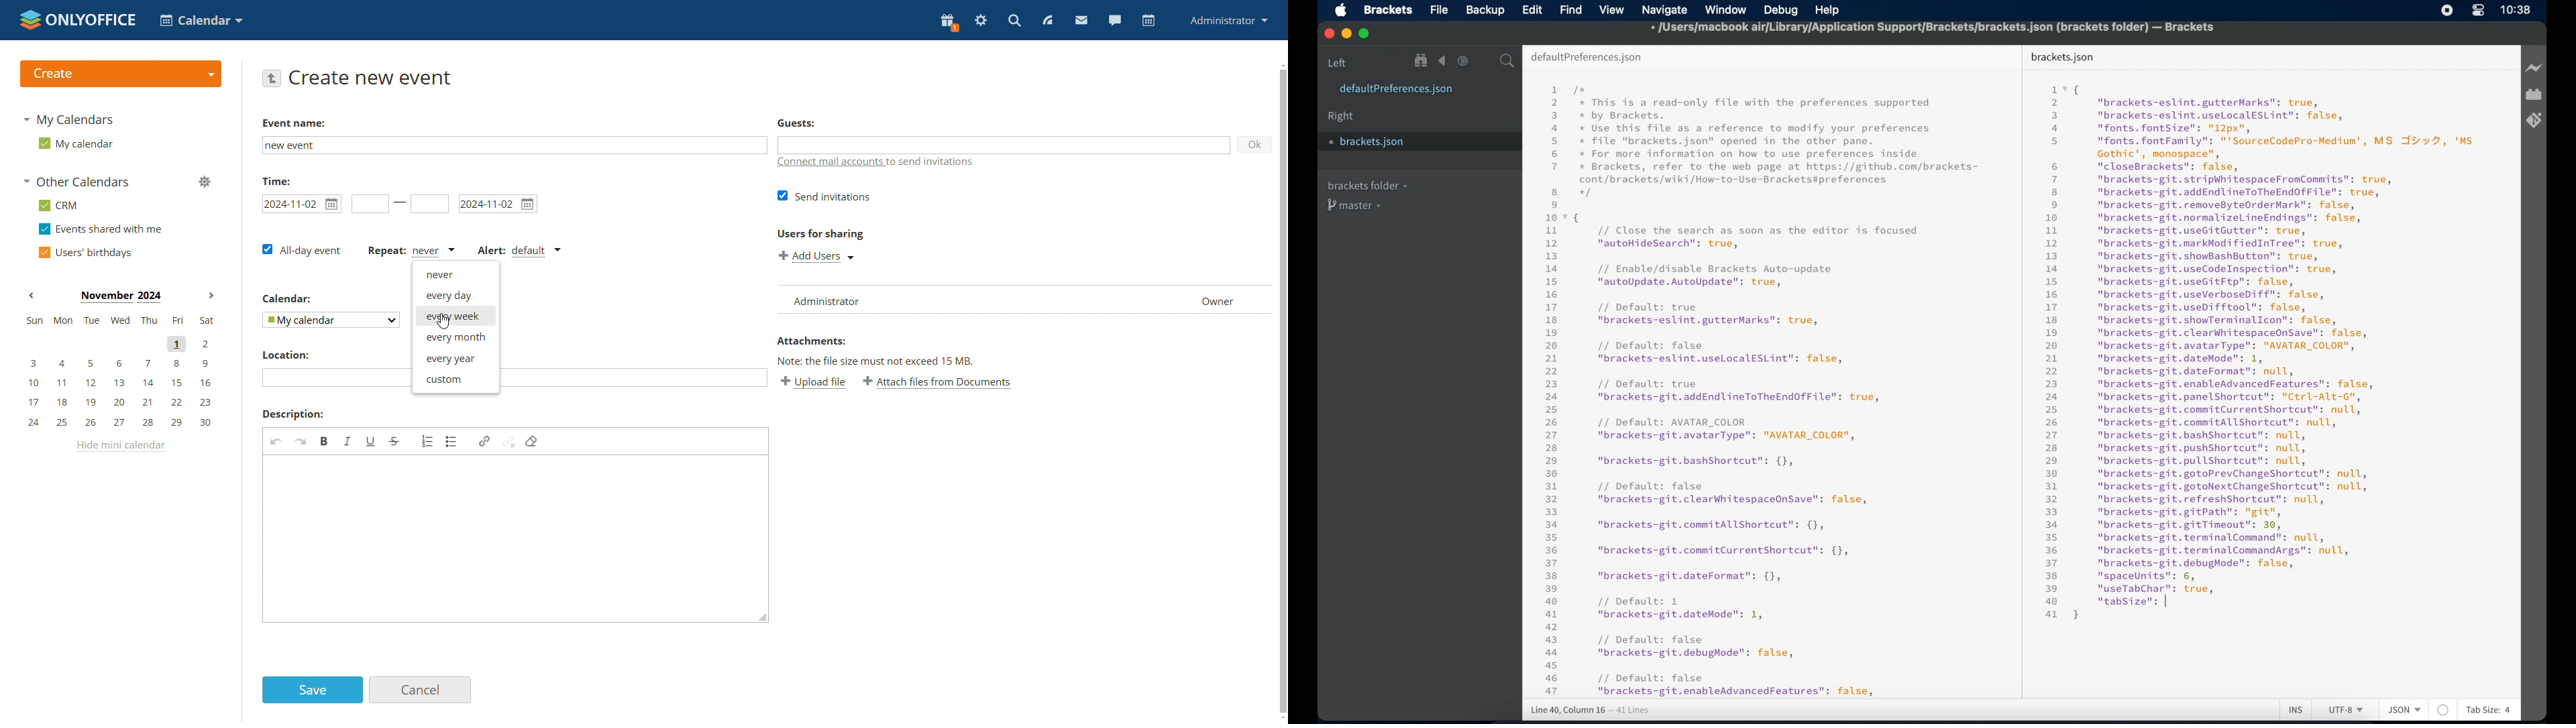 This screenshot has height=728, width=2576. I want to click on Calendar, so click(288, 298).